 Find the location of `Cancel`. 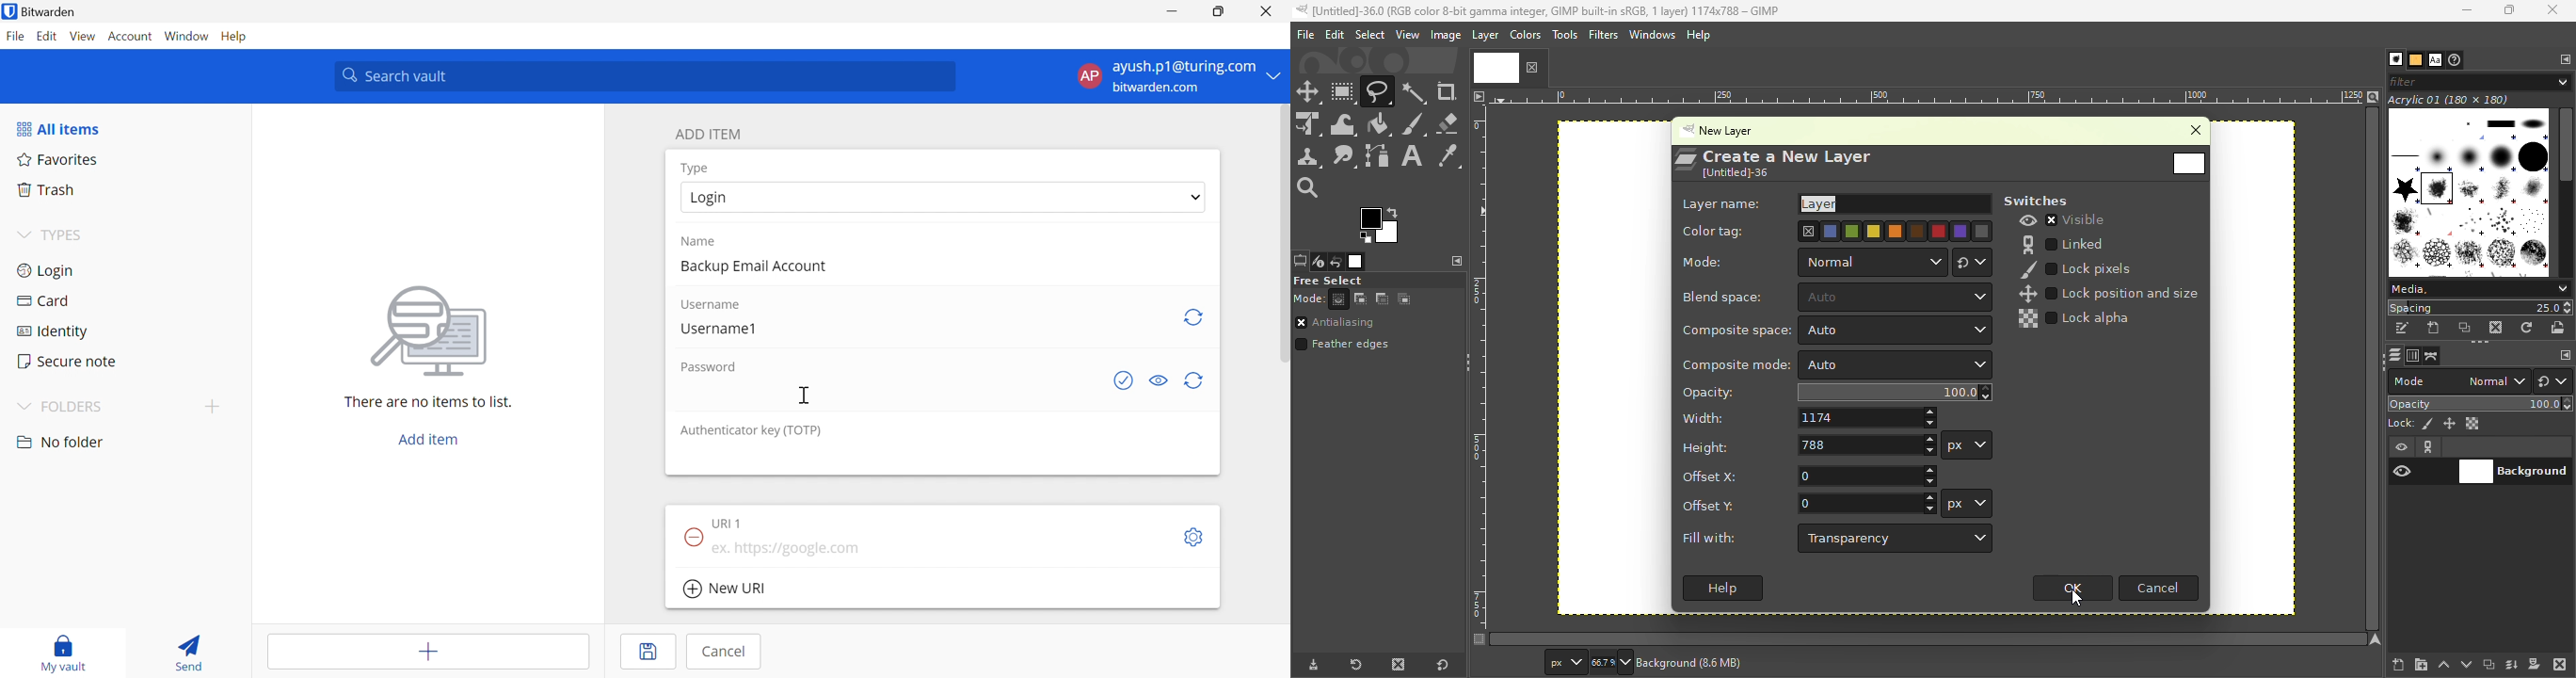

Cancel is located at coordinates (2158, 588).